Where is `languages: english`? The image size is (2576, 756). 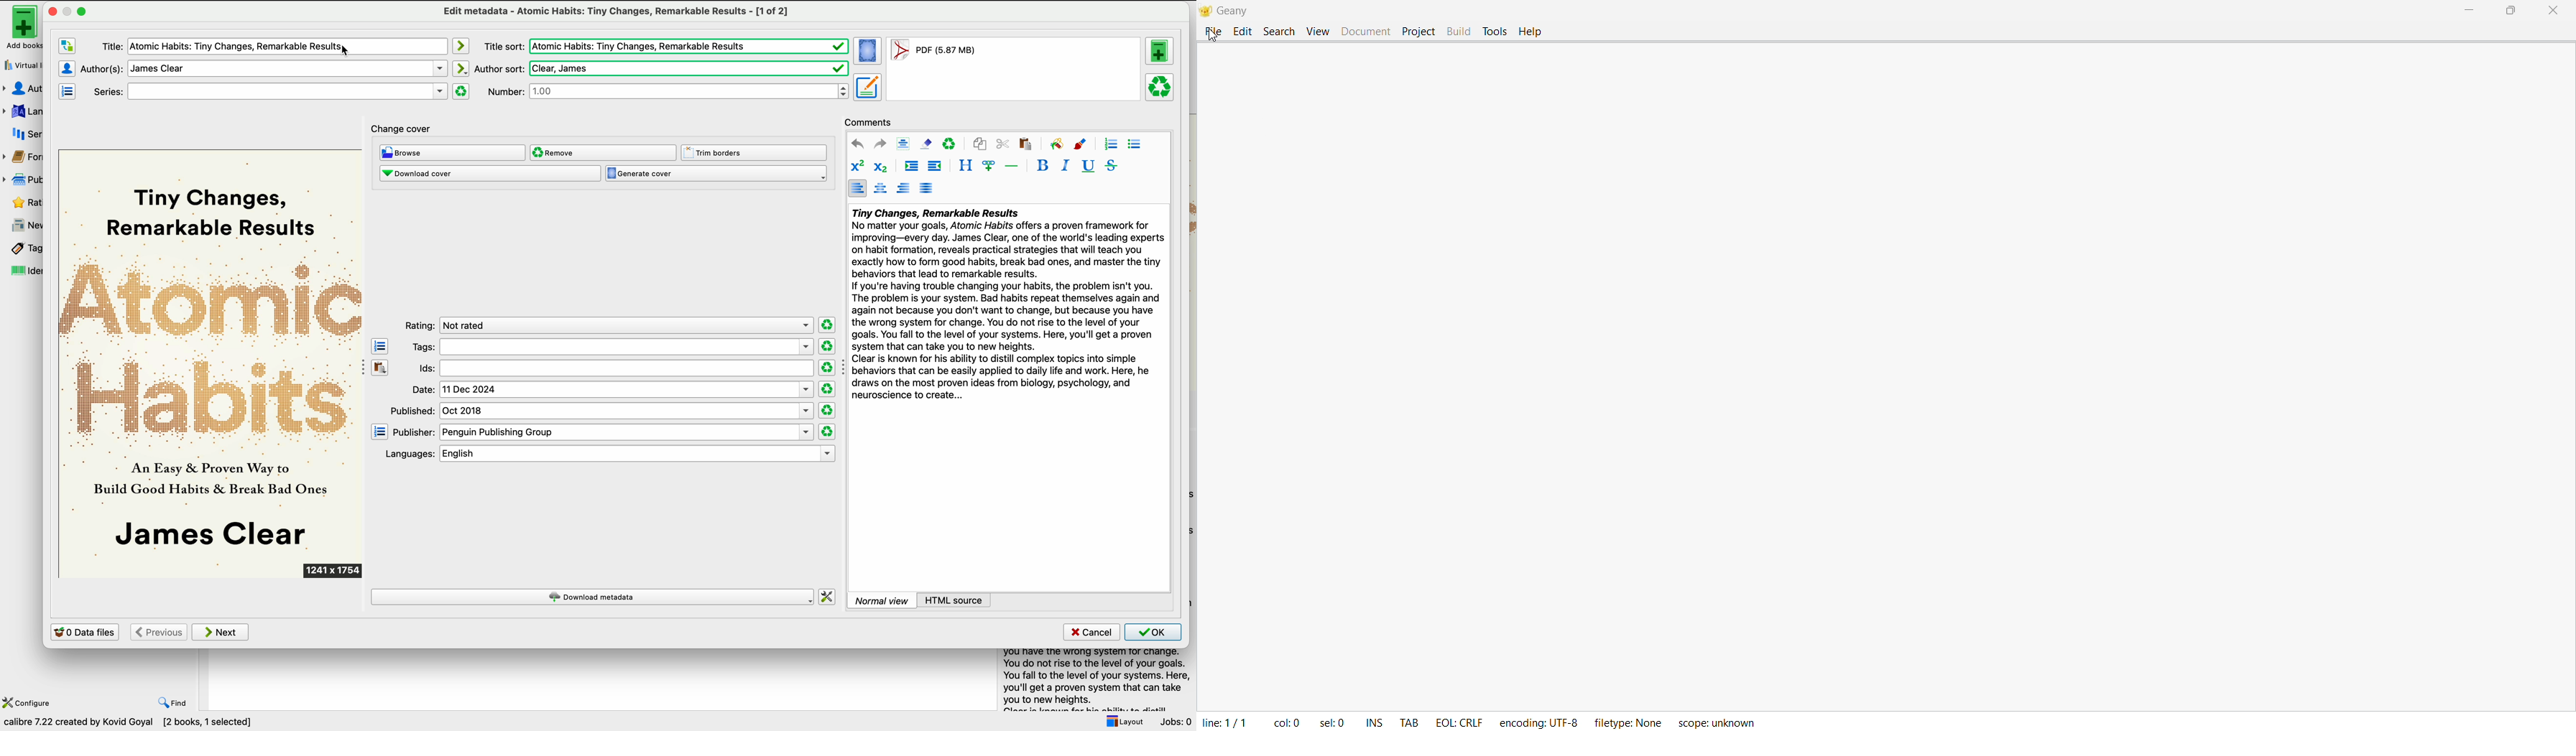 languages: english is located at coordinates (605, 454).